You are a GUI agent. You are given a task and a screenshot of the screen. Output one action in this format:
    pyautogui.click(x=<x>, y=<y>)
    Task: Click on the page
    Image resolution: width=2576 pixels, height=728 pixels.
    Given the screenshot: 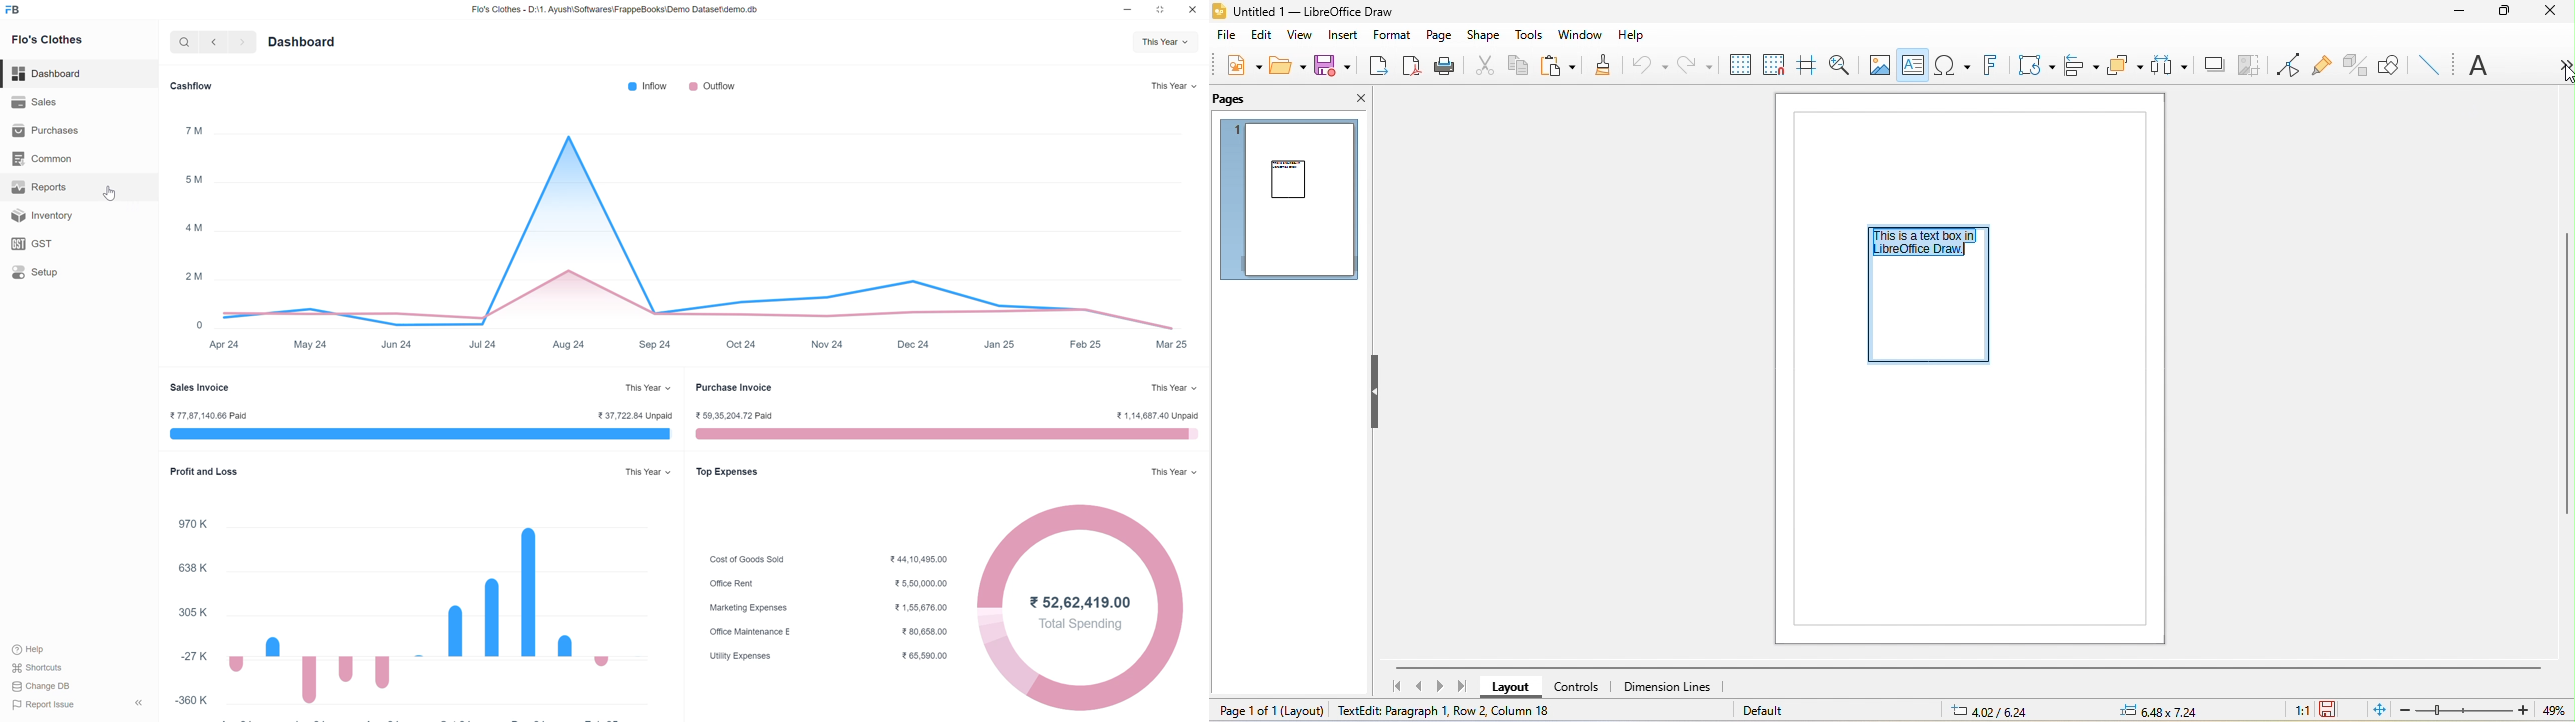 What is the action you would take?
    pyautogui.click(x=1441, y=36)
    